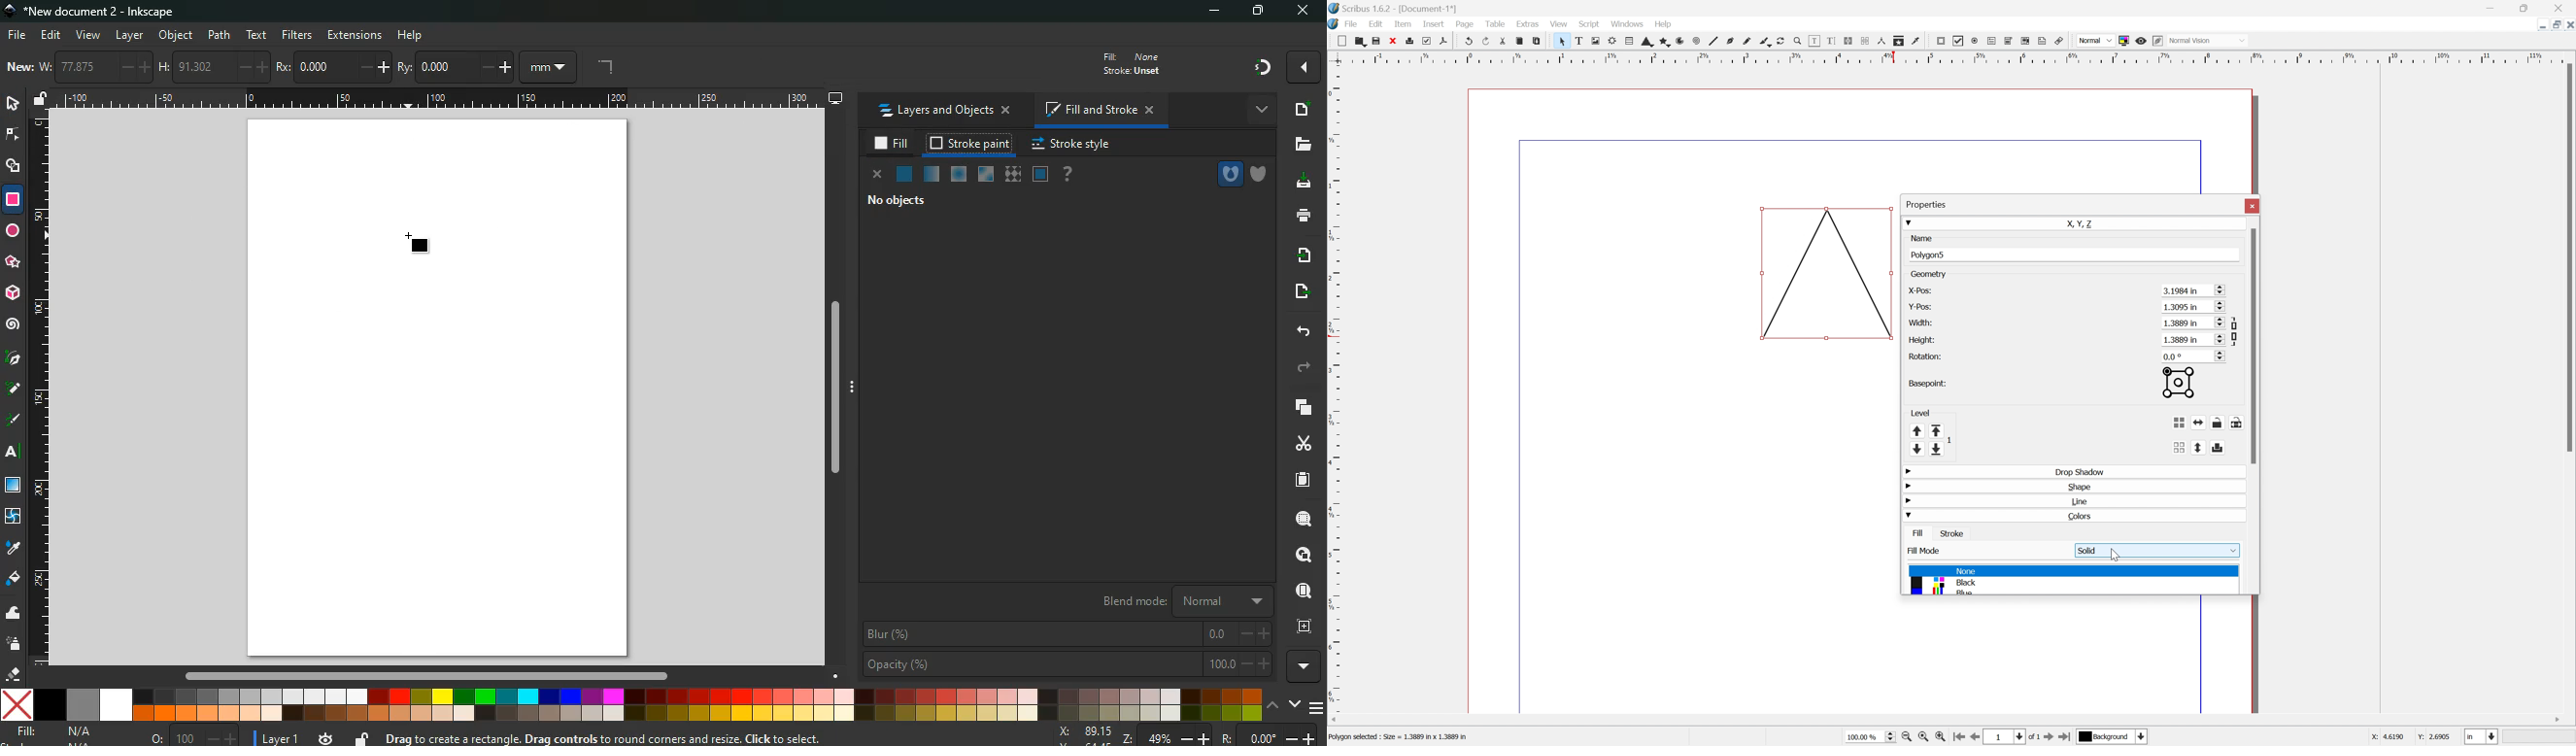 The image size is (2576, 756). Describe the element at coordinates (1974, 41) in the screenshot. I see `PDF radio button` at that location.